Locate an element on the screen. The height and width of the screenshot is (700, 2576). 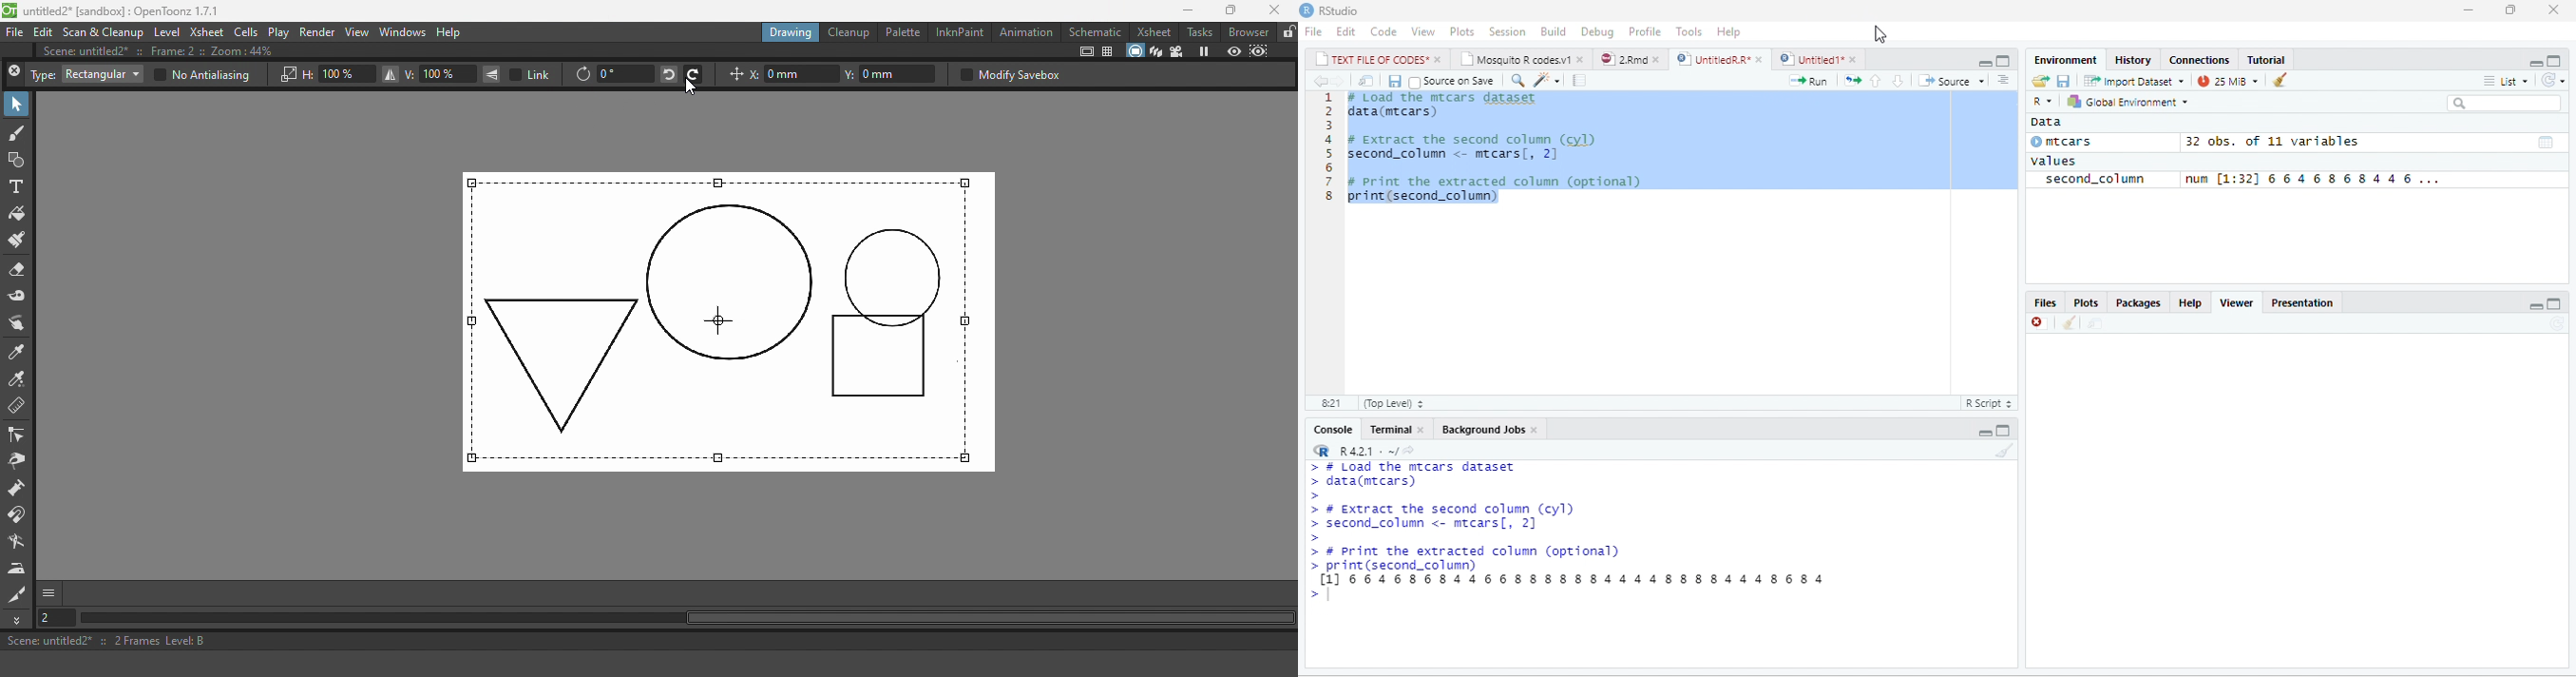
Modify savebox is located at coordinates (1009, 74).